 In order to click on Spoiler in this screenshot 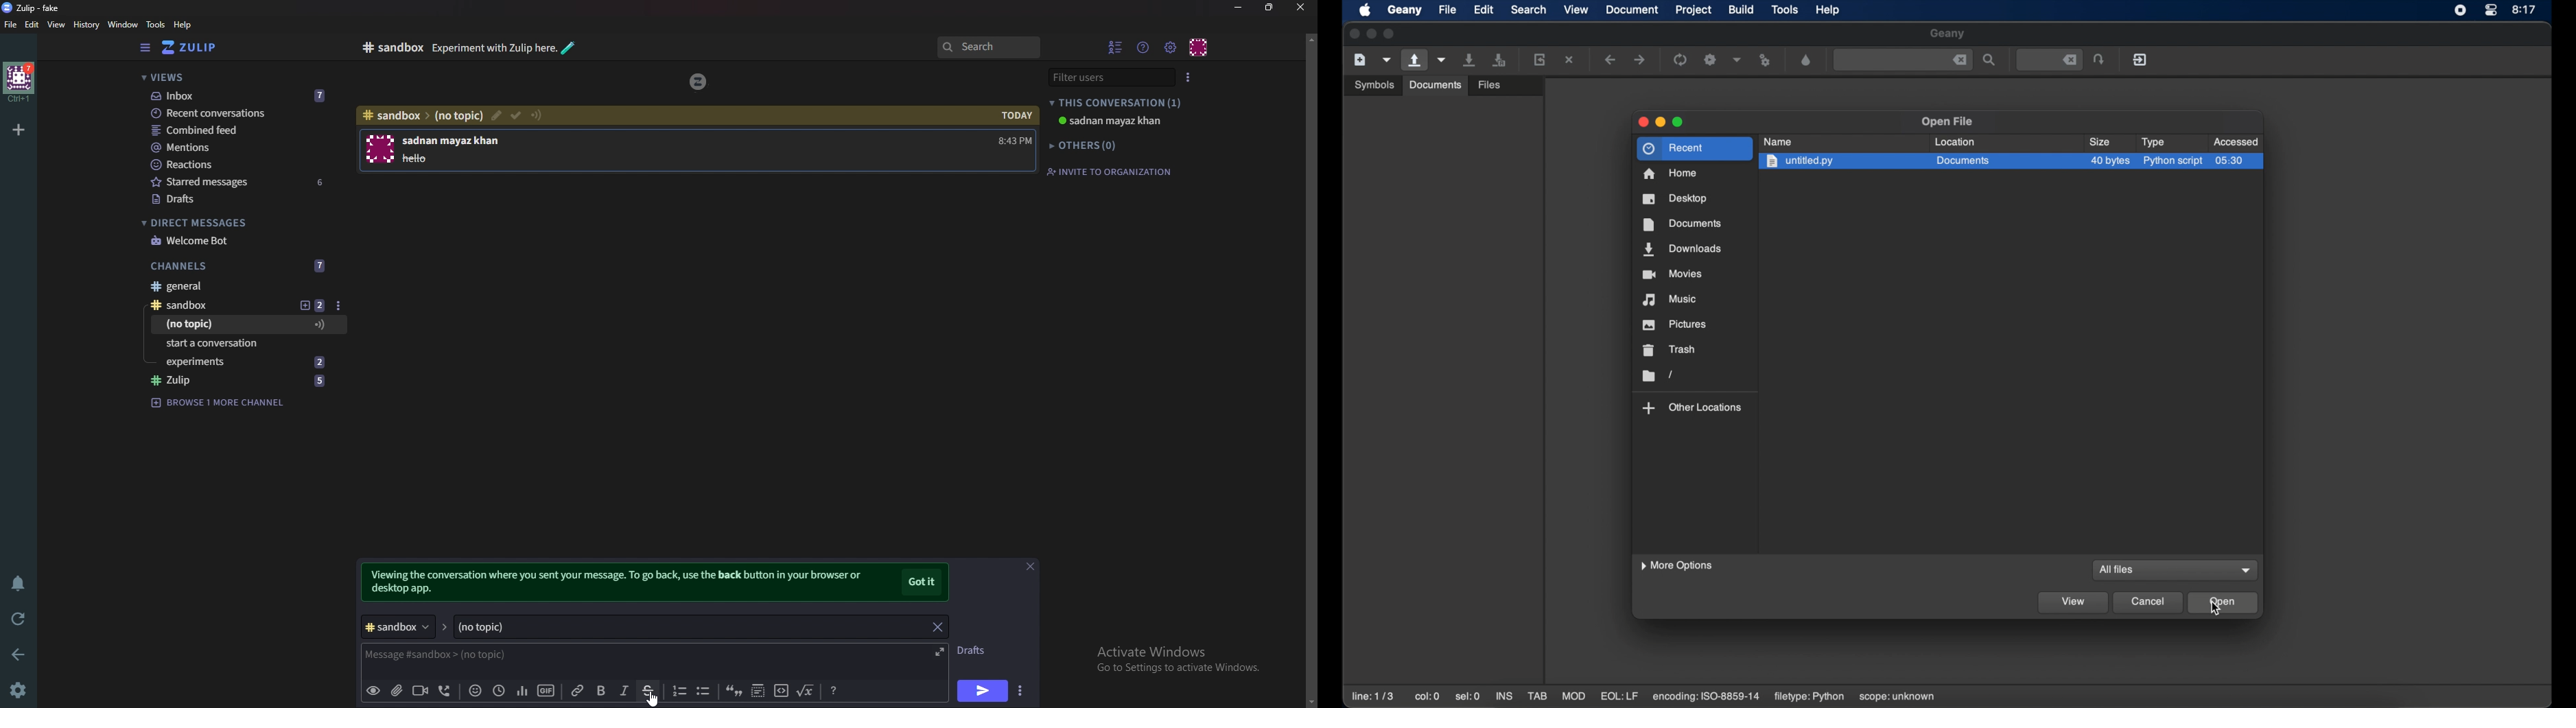, I will do `click(759, 692)`.